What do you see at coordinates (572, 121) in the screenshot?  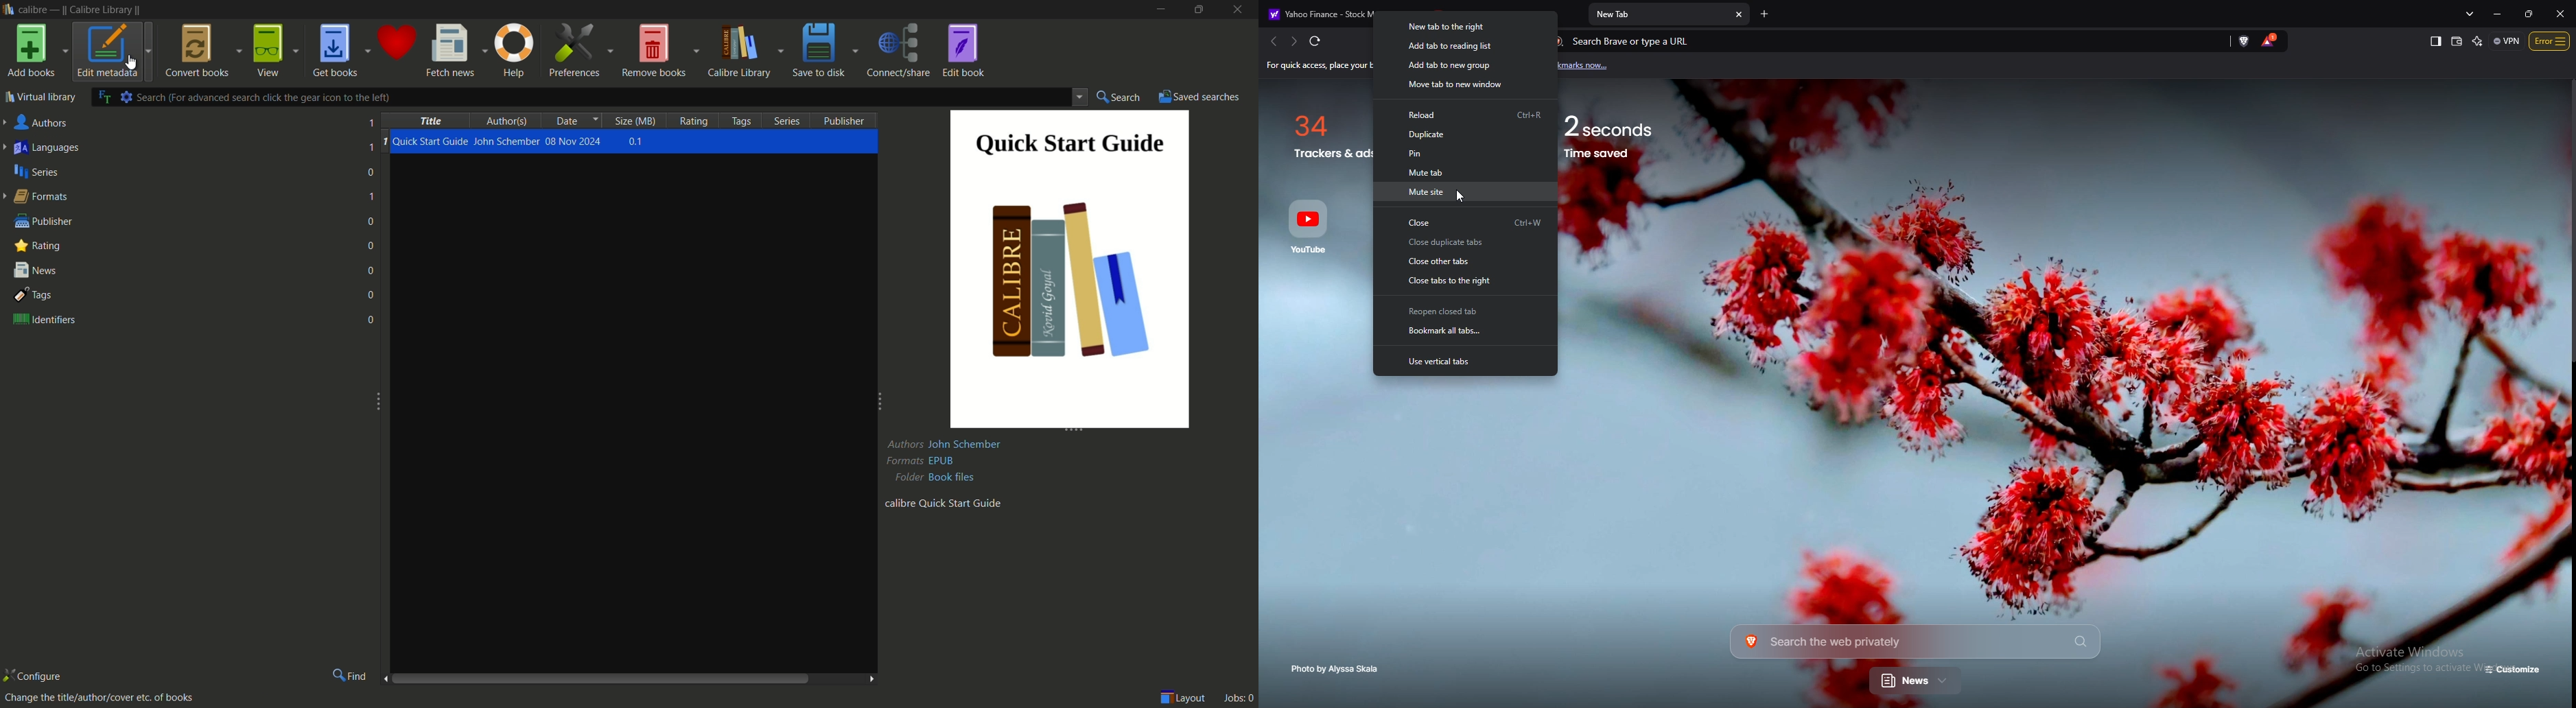 I see `date` at bounding box center [572, 121].